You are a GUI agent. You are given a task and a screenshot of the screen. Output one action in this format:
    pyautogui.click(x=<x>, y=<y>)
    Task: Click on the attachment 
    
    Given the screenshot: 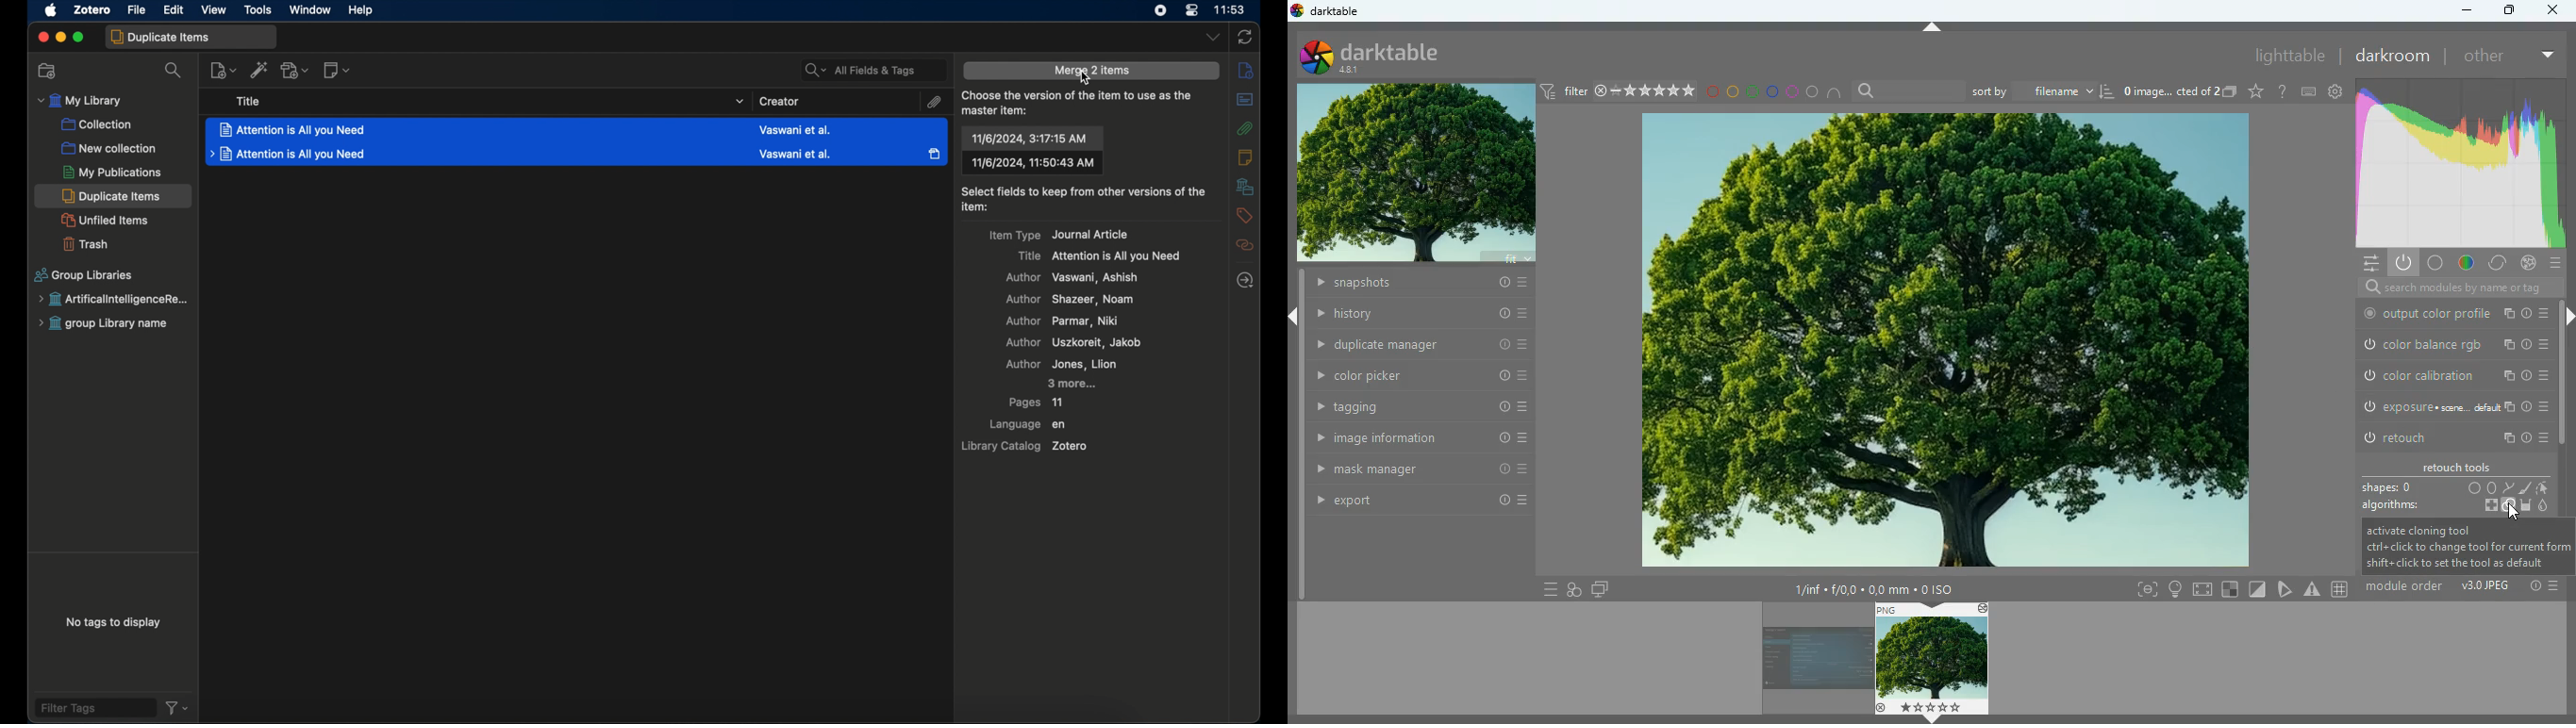 What is the action you would take?
    pyautogui.click(x=934, y=104)
    